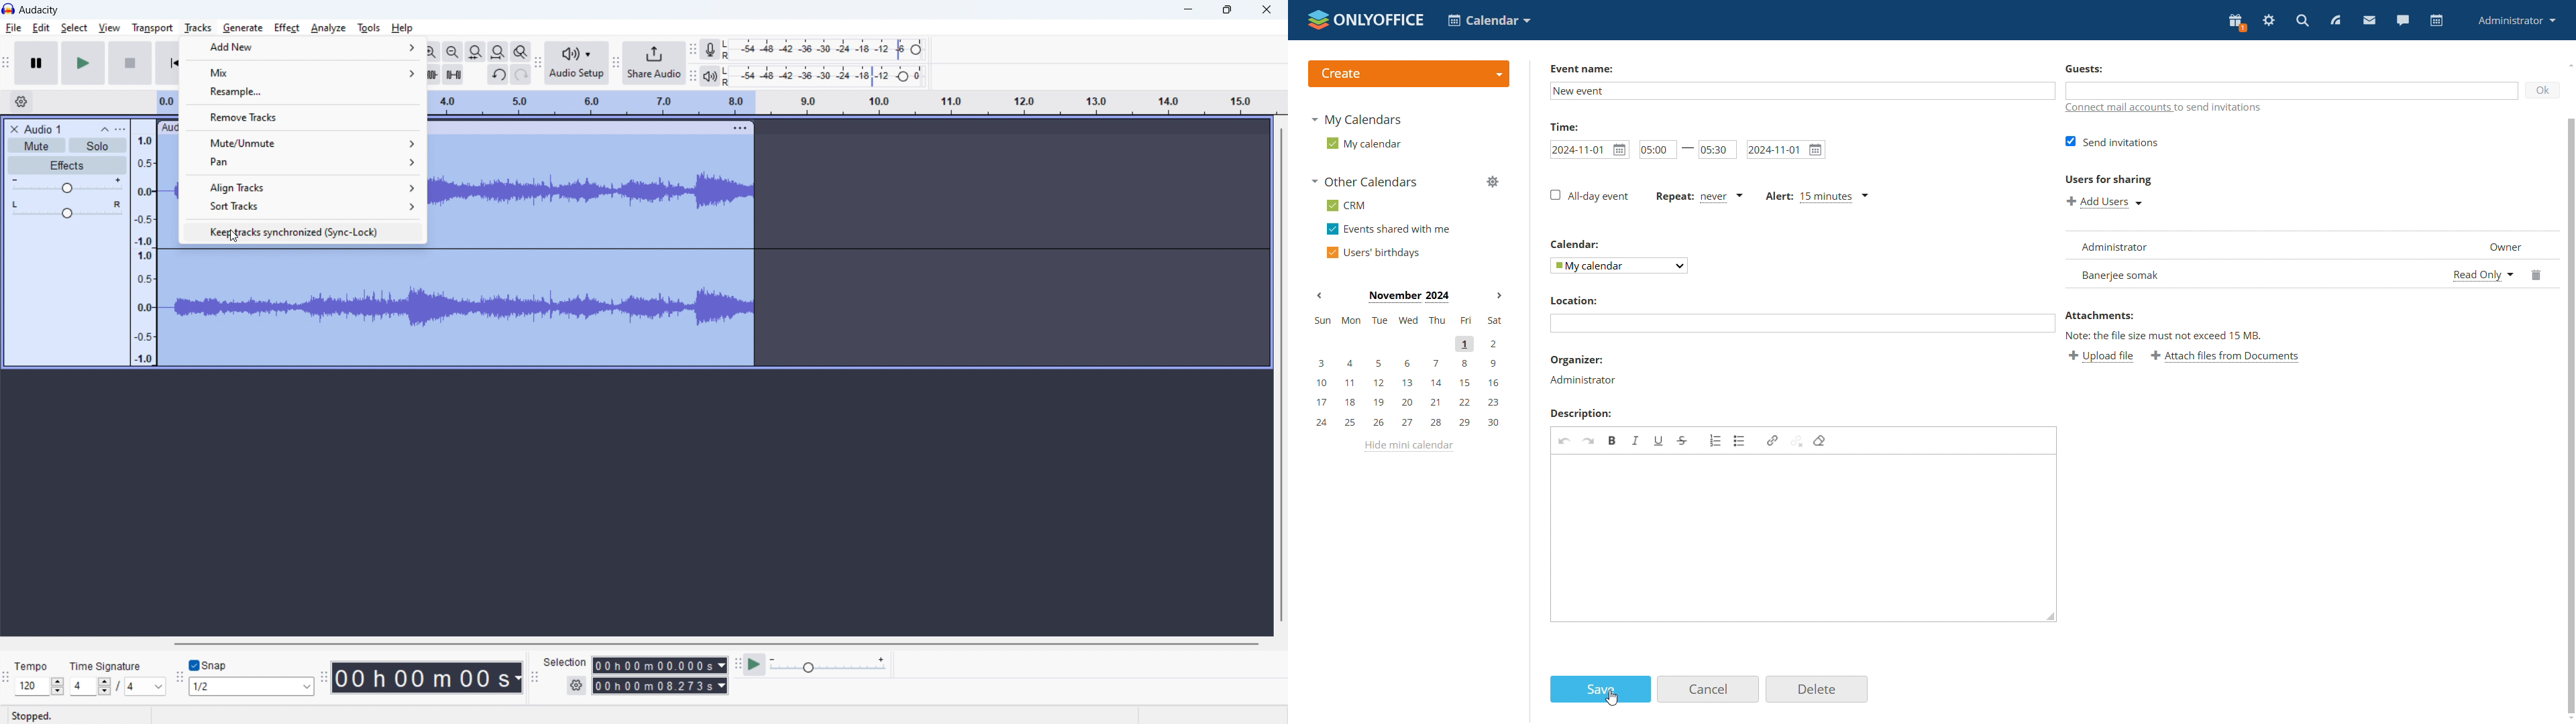 This screenshot has height=728, width=2576. Describe the element at coordinates (828, 665) in the screenshot. I see `playback speed` at that location.